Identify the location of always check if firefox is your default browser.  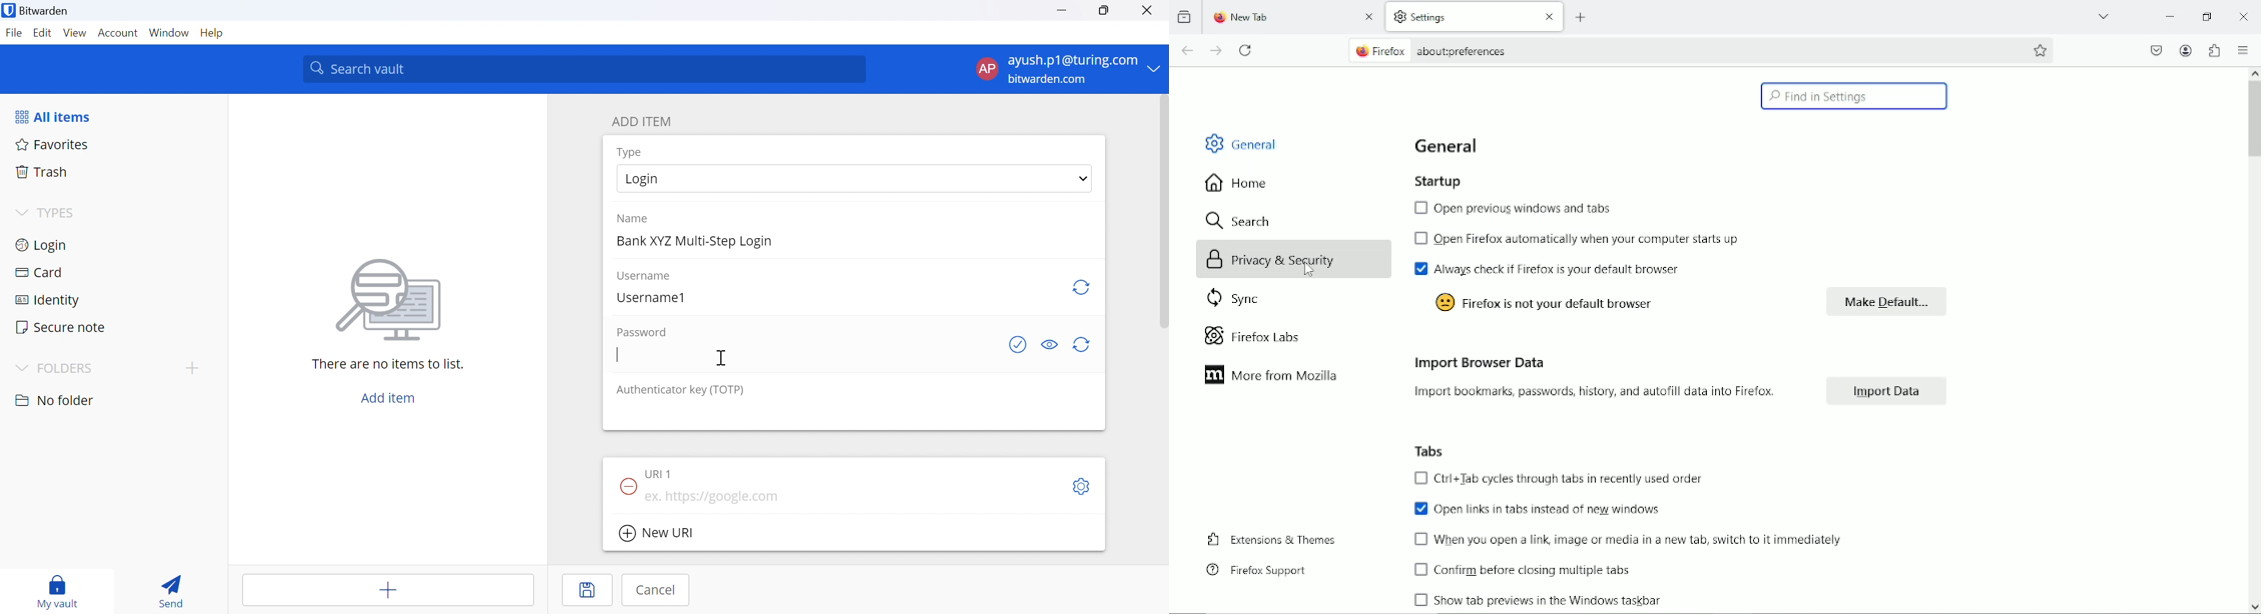
(1572, 271).